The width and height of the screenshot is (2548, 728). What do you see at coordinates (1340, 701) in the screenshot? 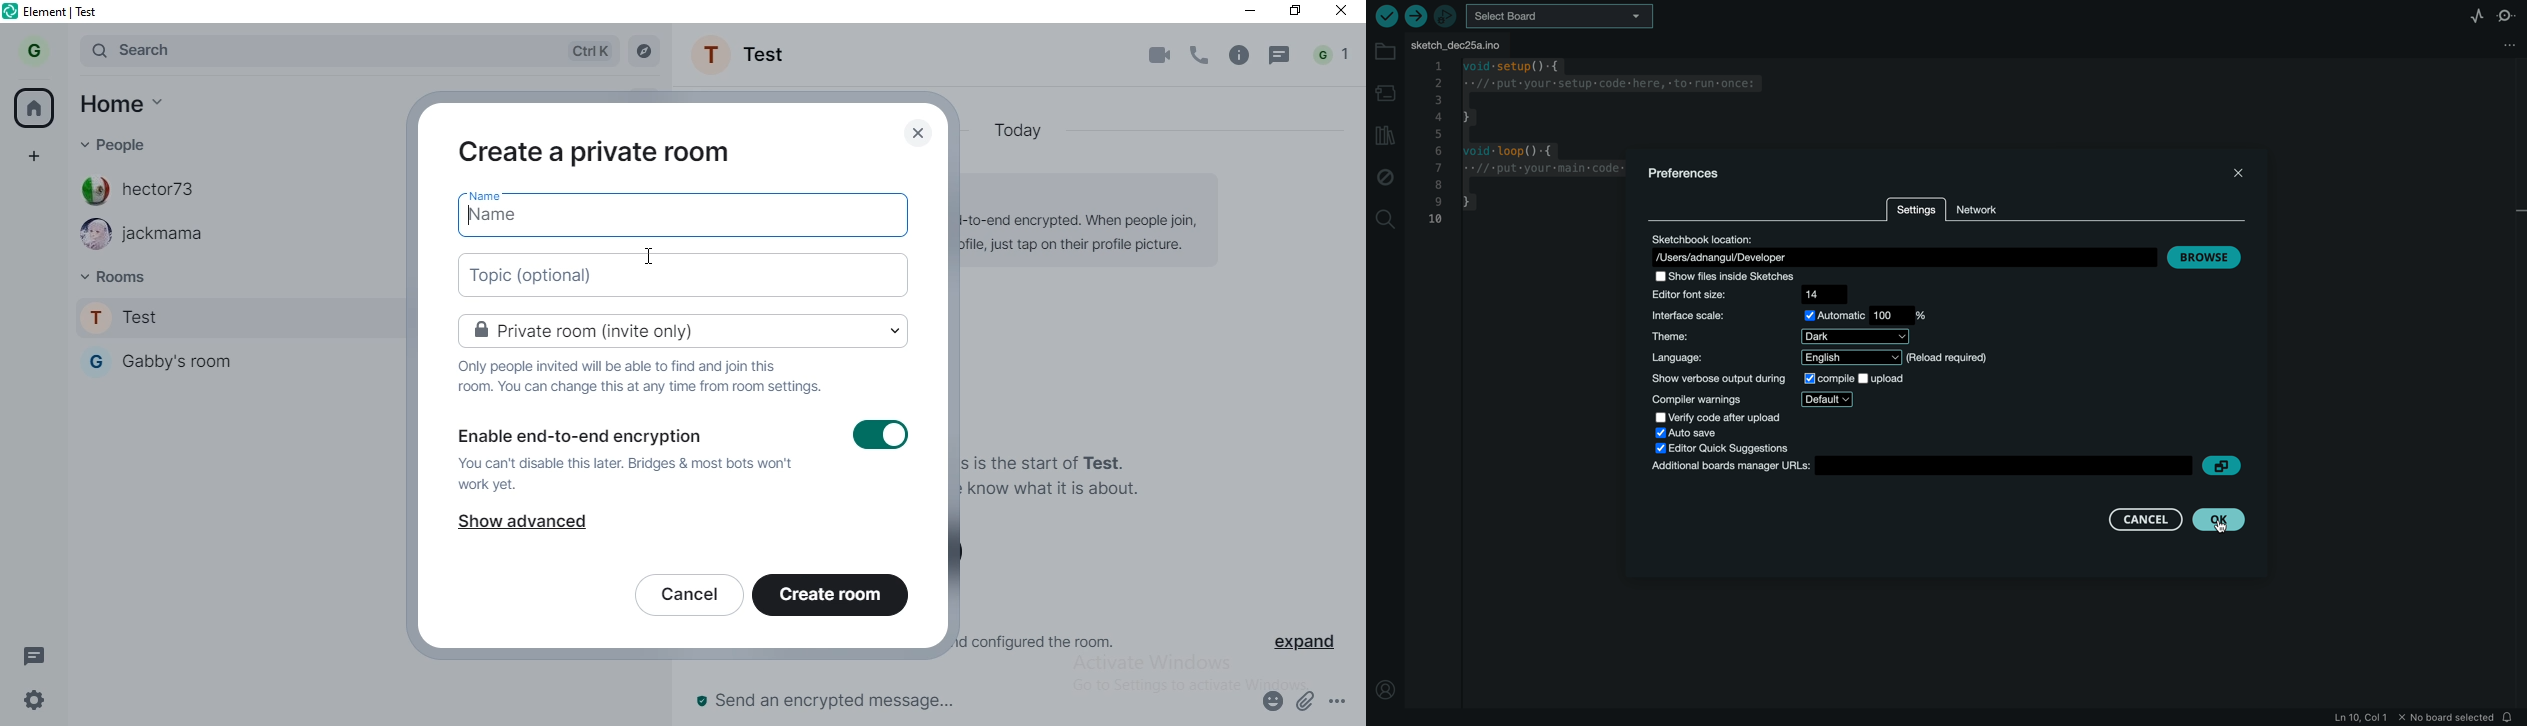
I see `options` at bounding box center [1340, 701].